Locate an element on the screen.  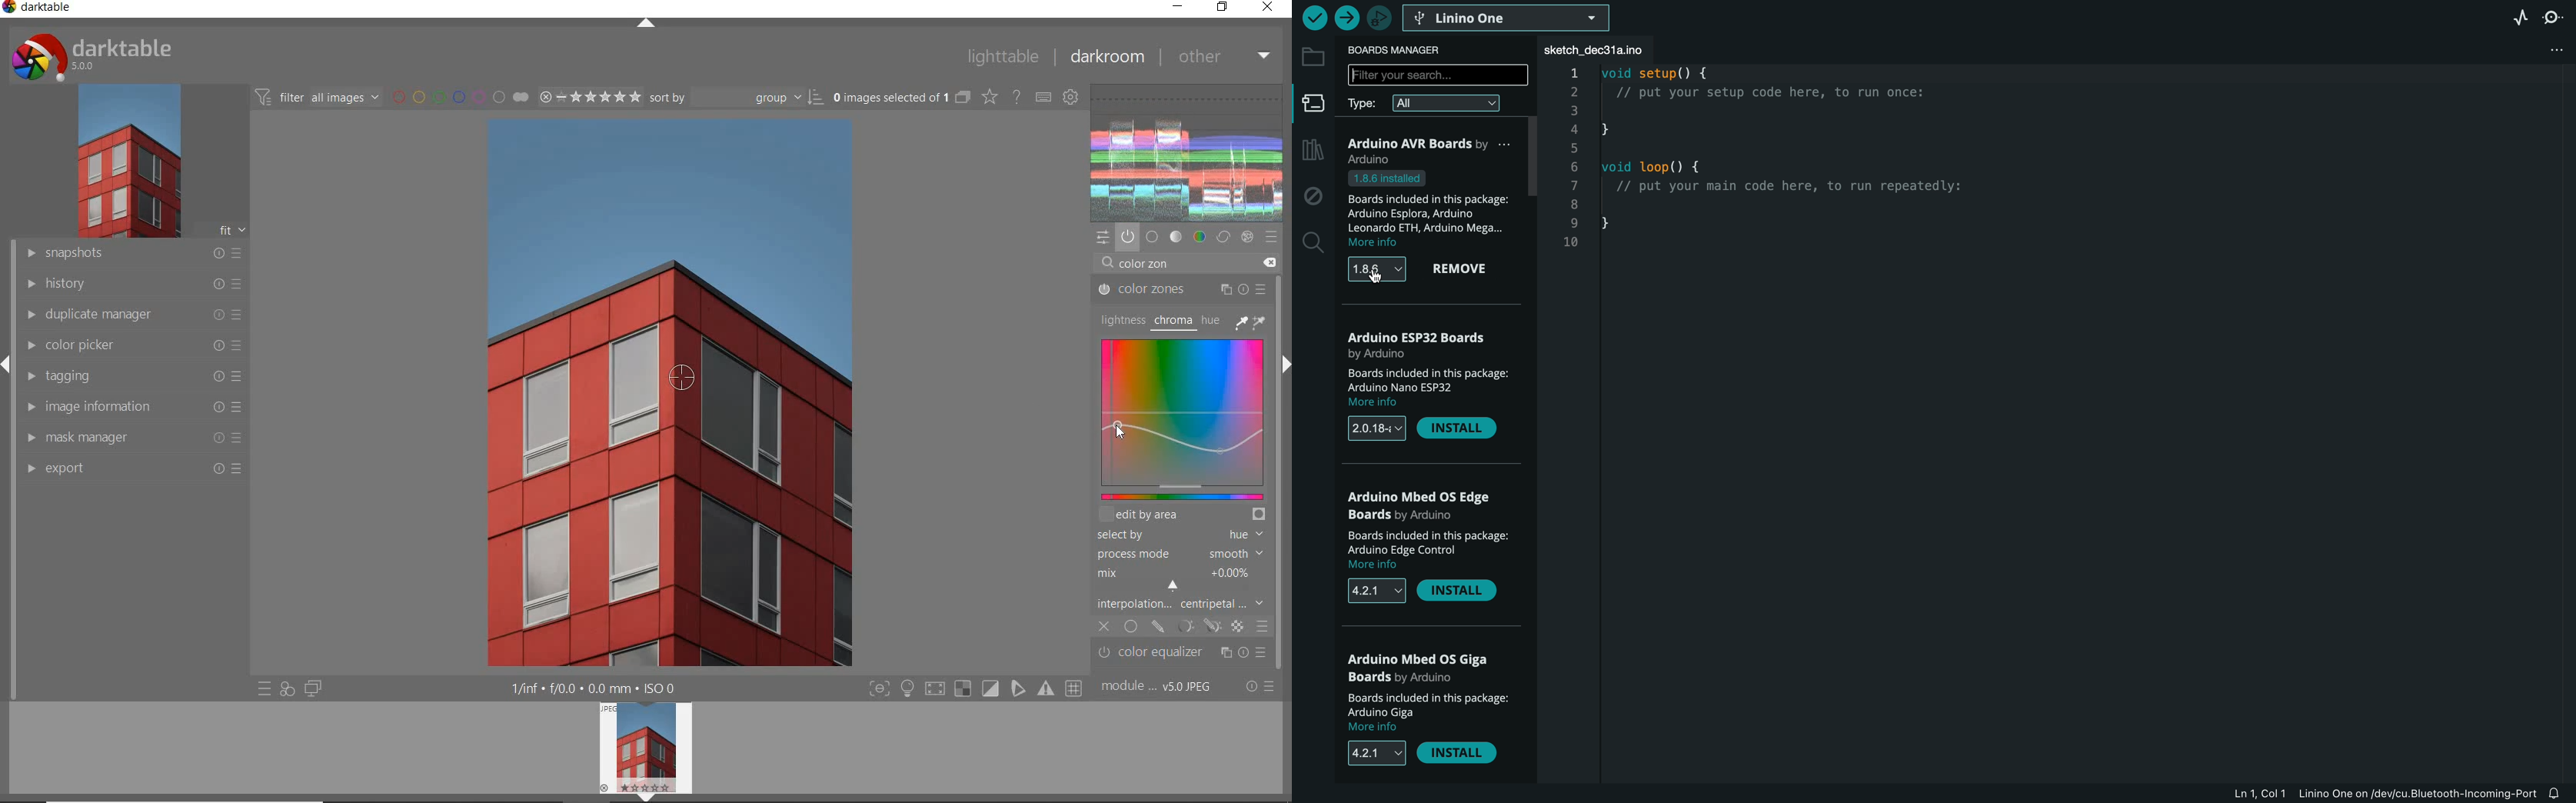
filter all images is located at coordinates (318, 97).